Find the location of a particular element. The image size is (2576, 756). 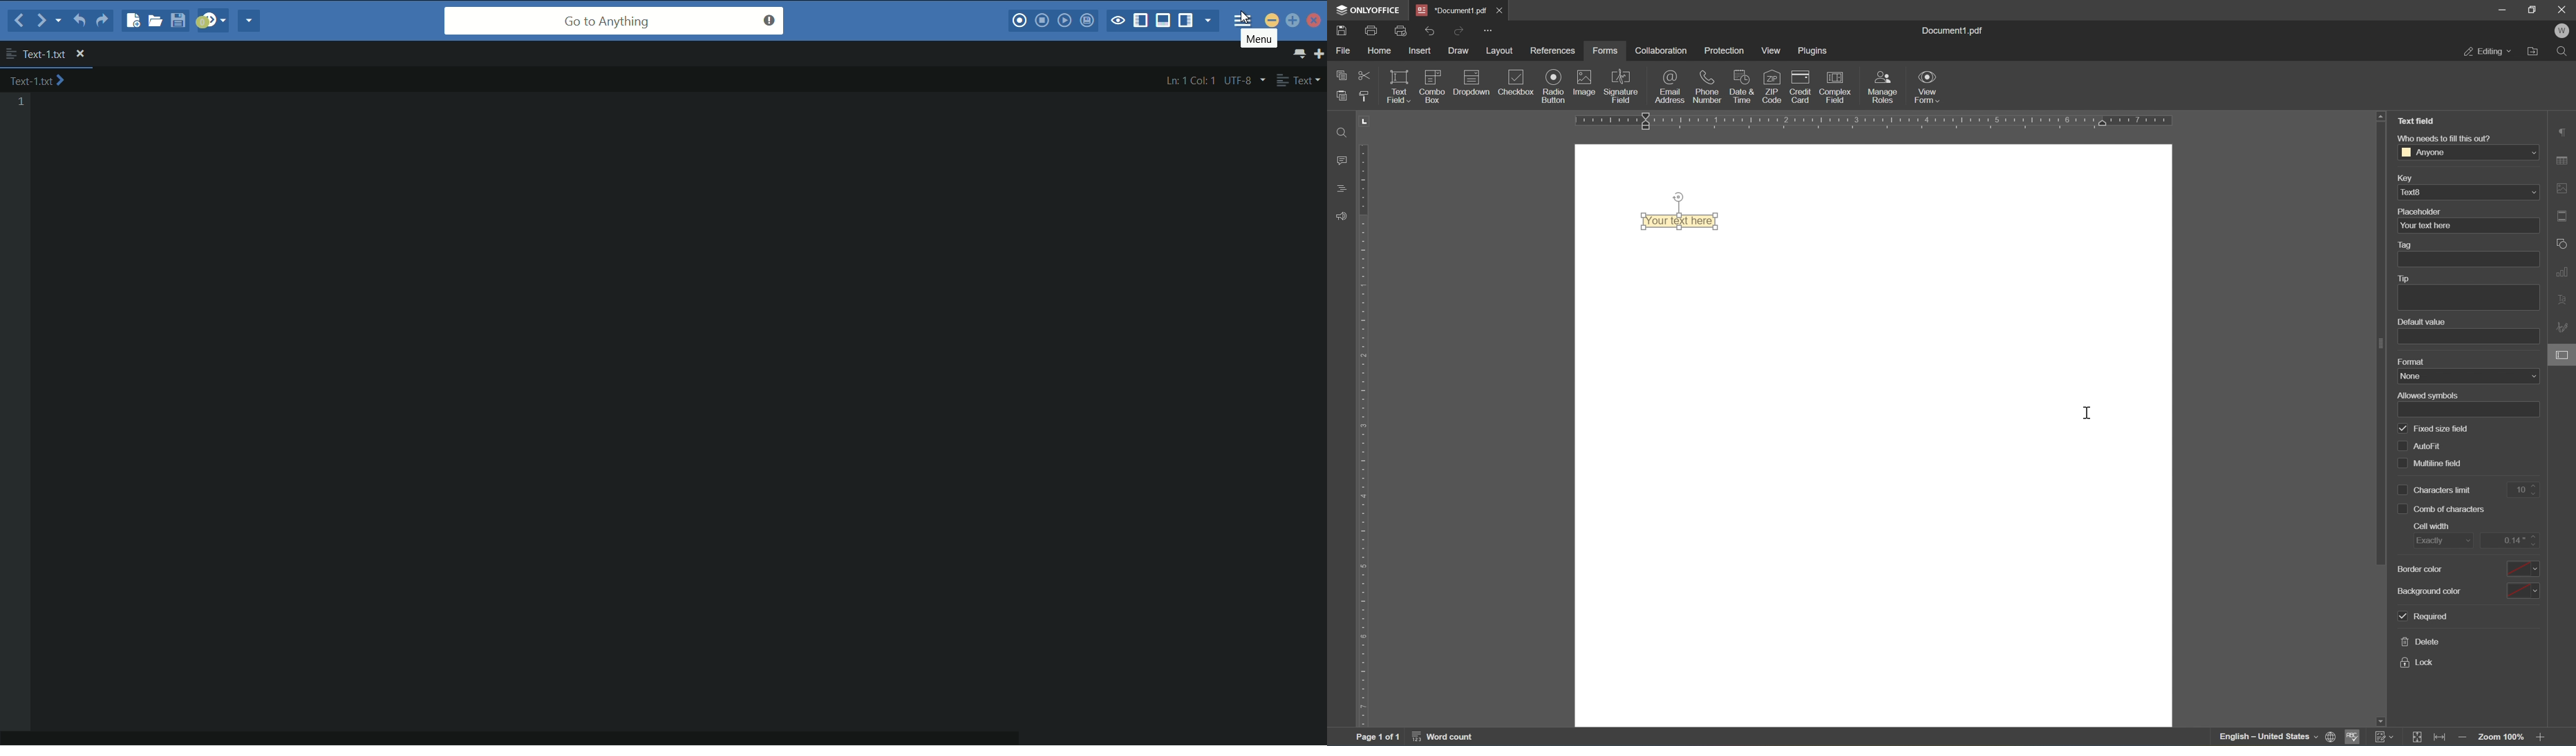

paragraph settings is located at coordinates (2566, 131).